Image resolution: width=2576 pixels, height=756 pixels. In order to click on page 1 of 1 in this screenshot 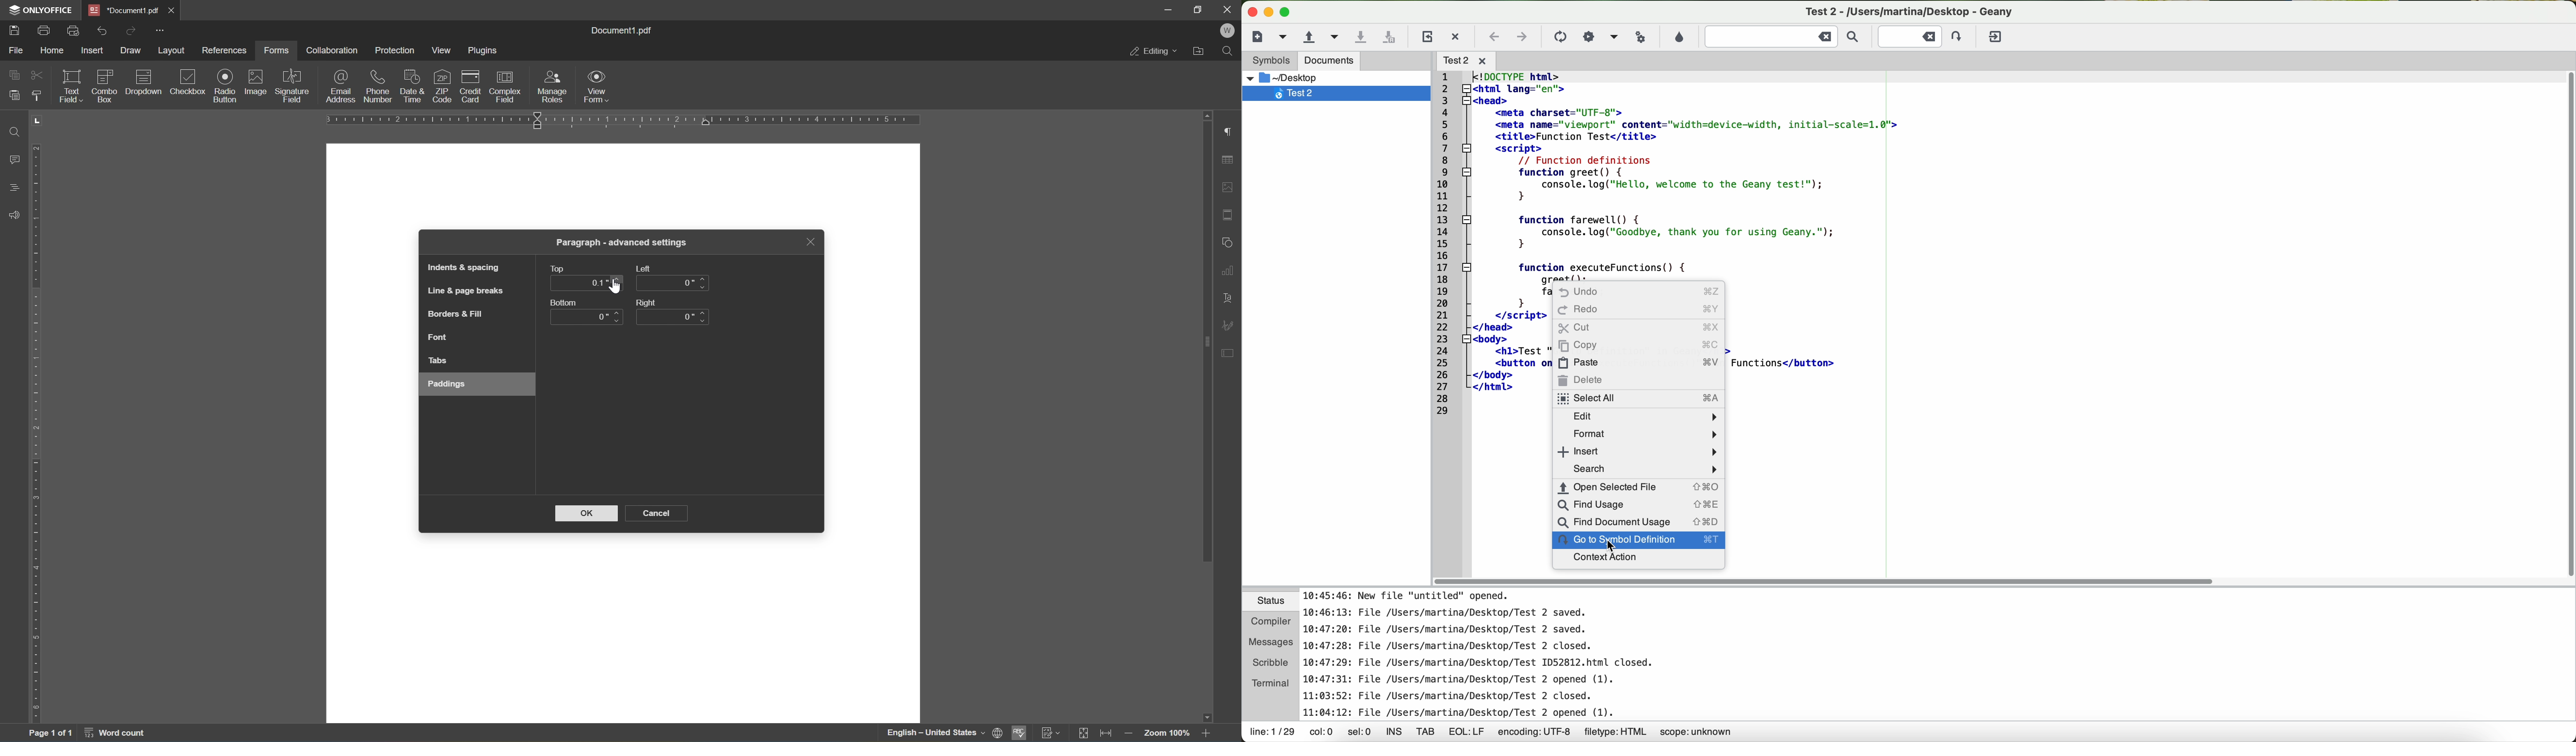, I will do `click(50, 735)`.